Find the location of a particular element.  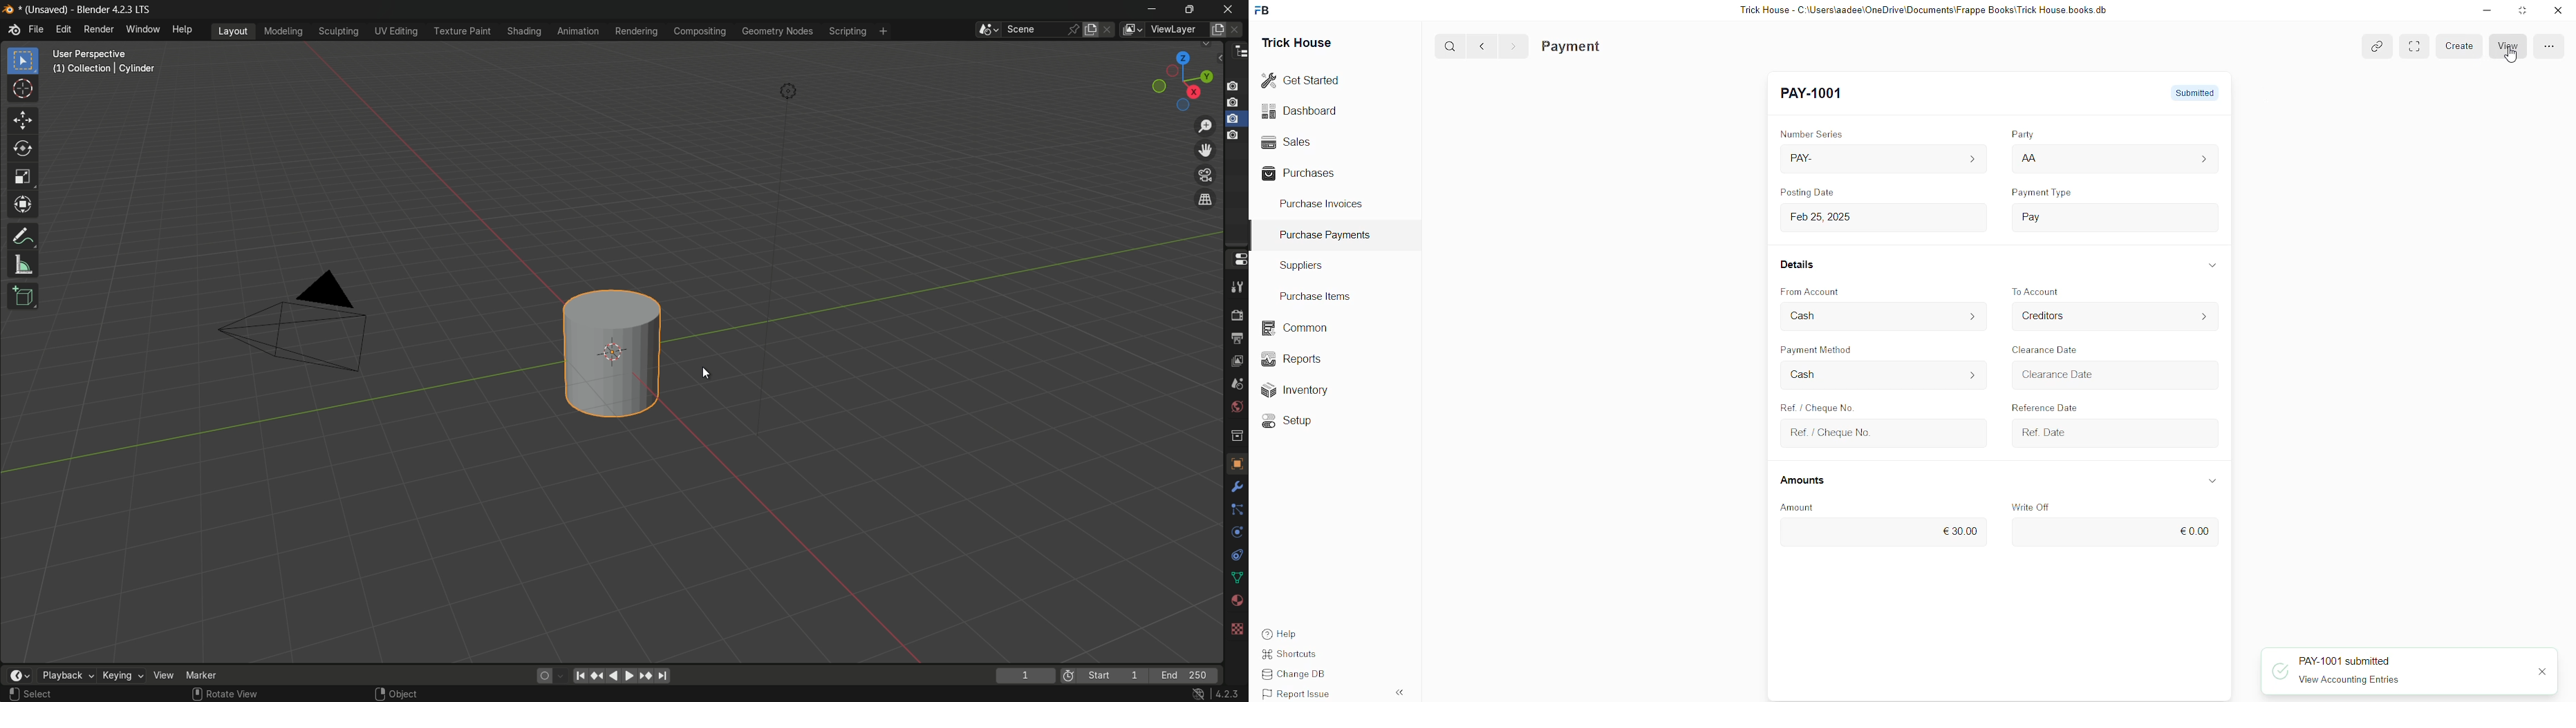

Number Series is located at coordinates (1821, 133).